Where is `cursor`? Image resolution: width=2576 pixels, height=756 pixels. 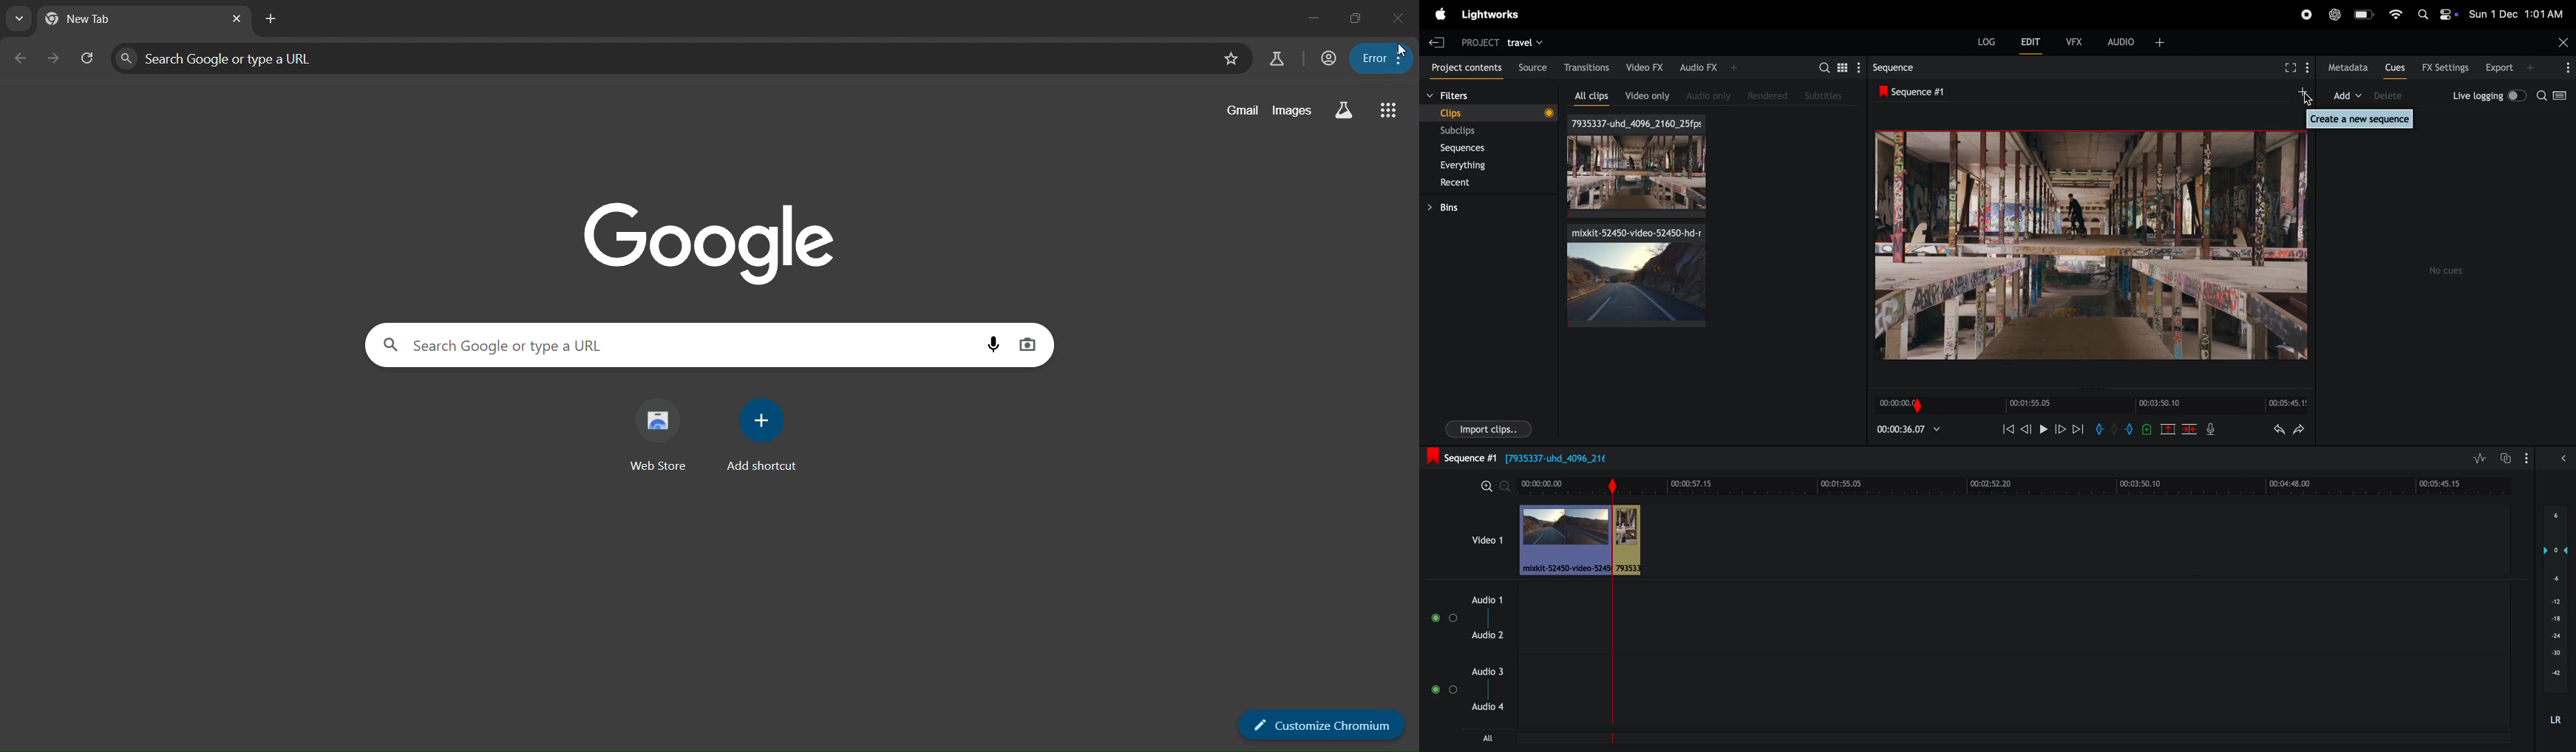
cursor is located at coordinates (2307, 97).